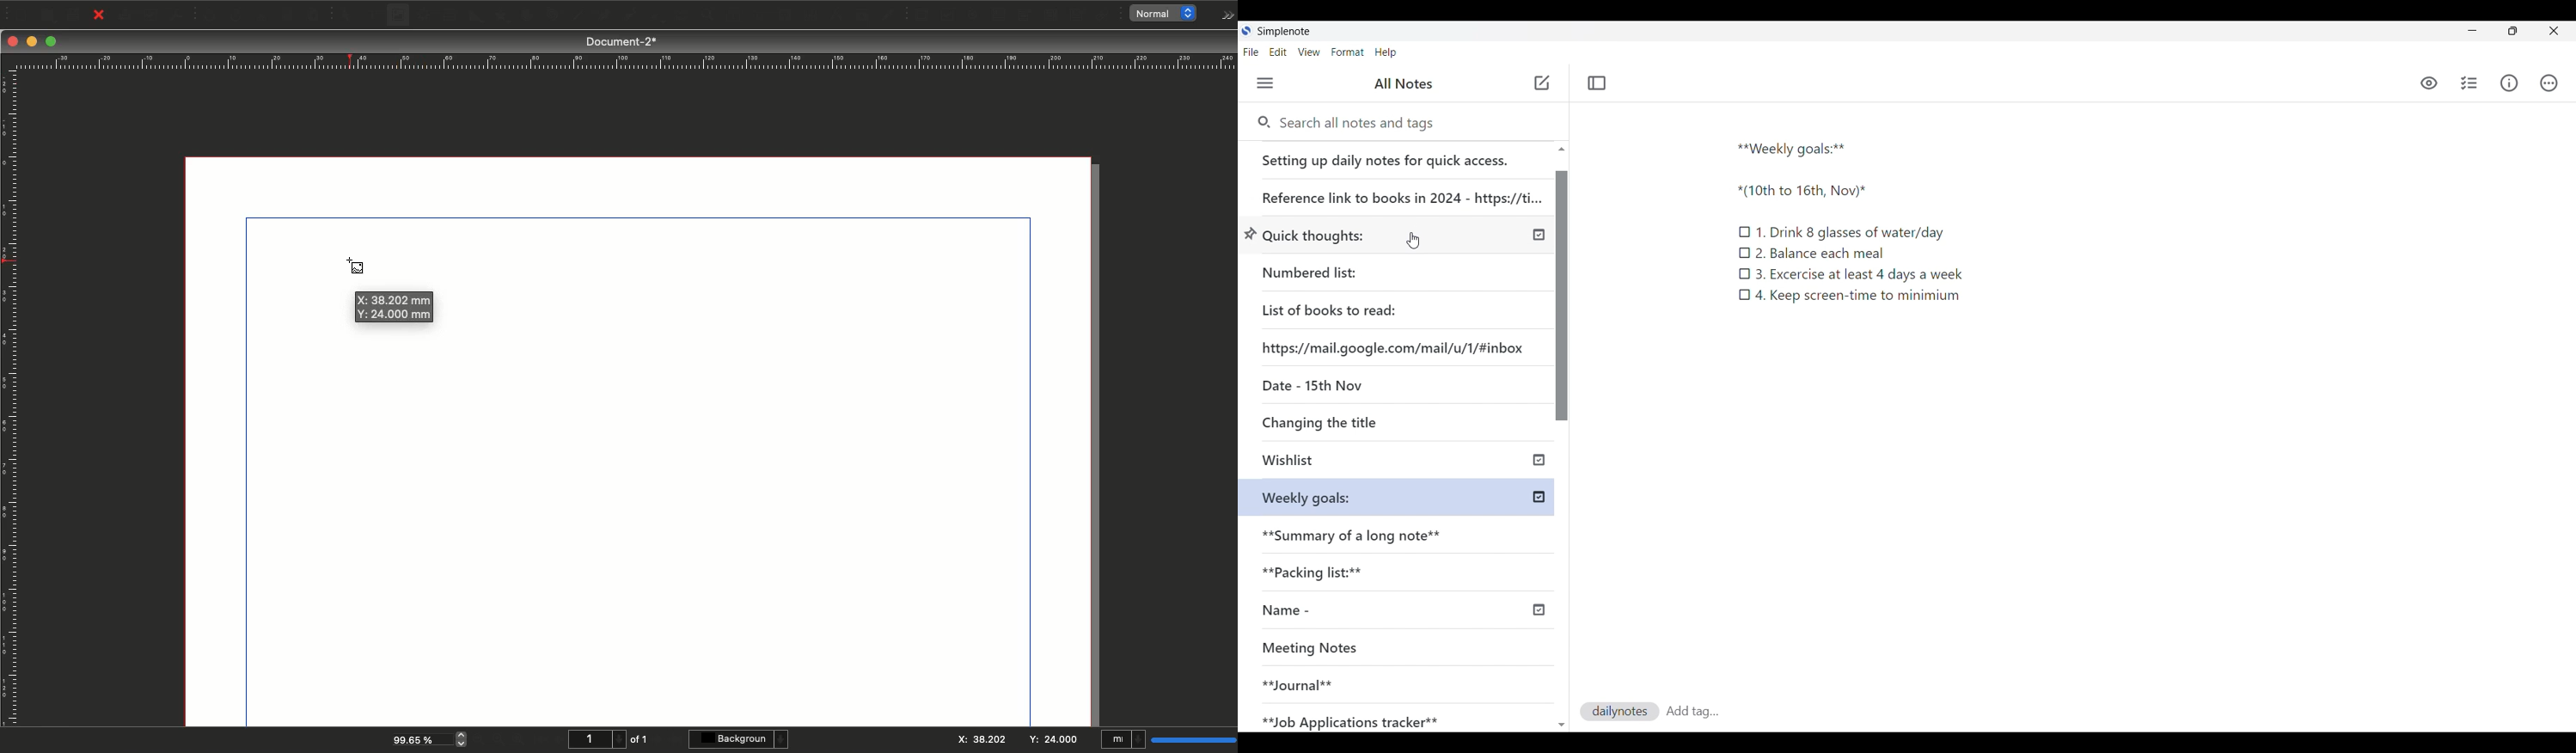 The width and height of the screenshot is (2576, 756). Describe the element at coordinates (1330, 308) in the screenshot. I see `List of books` at that location.